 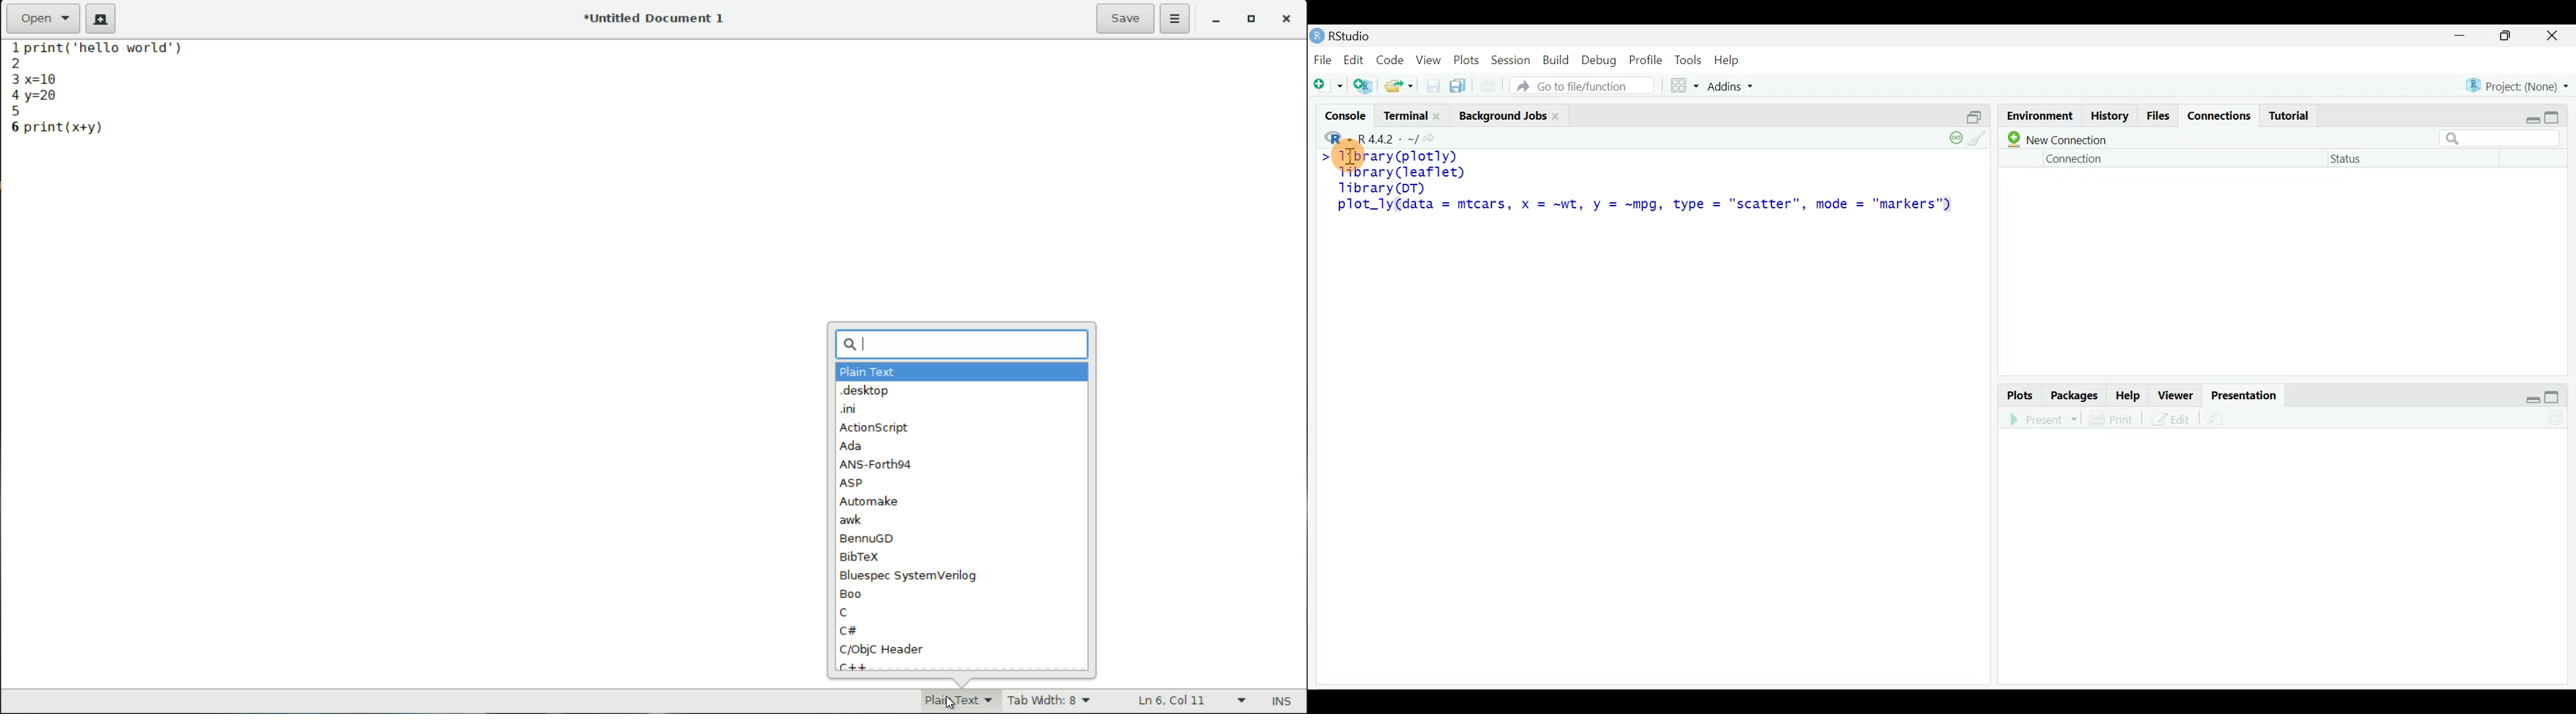 What do you see at coordinates (1558, 114) in the screenshot?
I see `close Background jobs` at bounding box center [1558, 114].